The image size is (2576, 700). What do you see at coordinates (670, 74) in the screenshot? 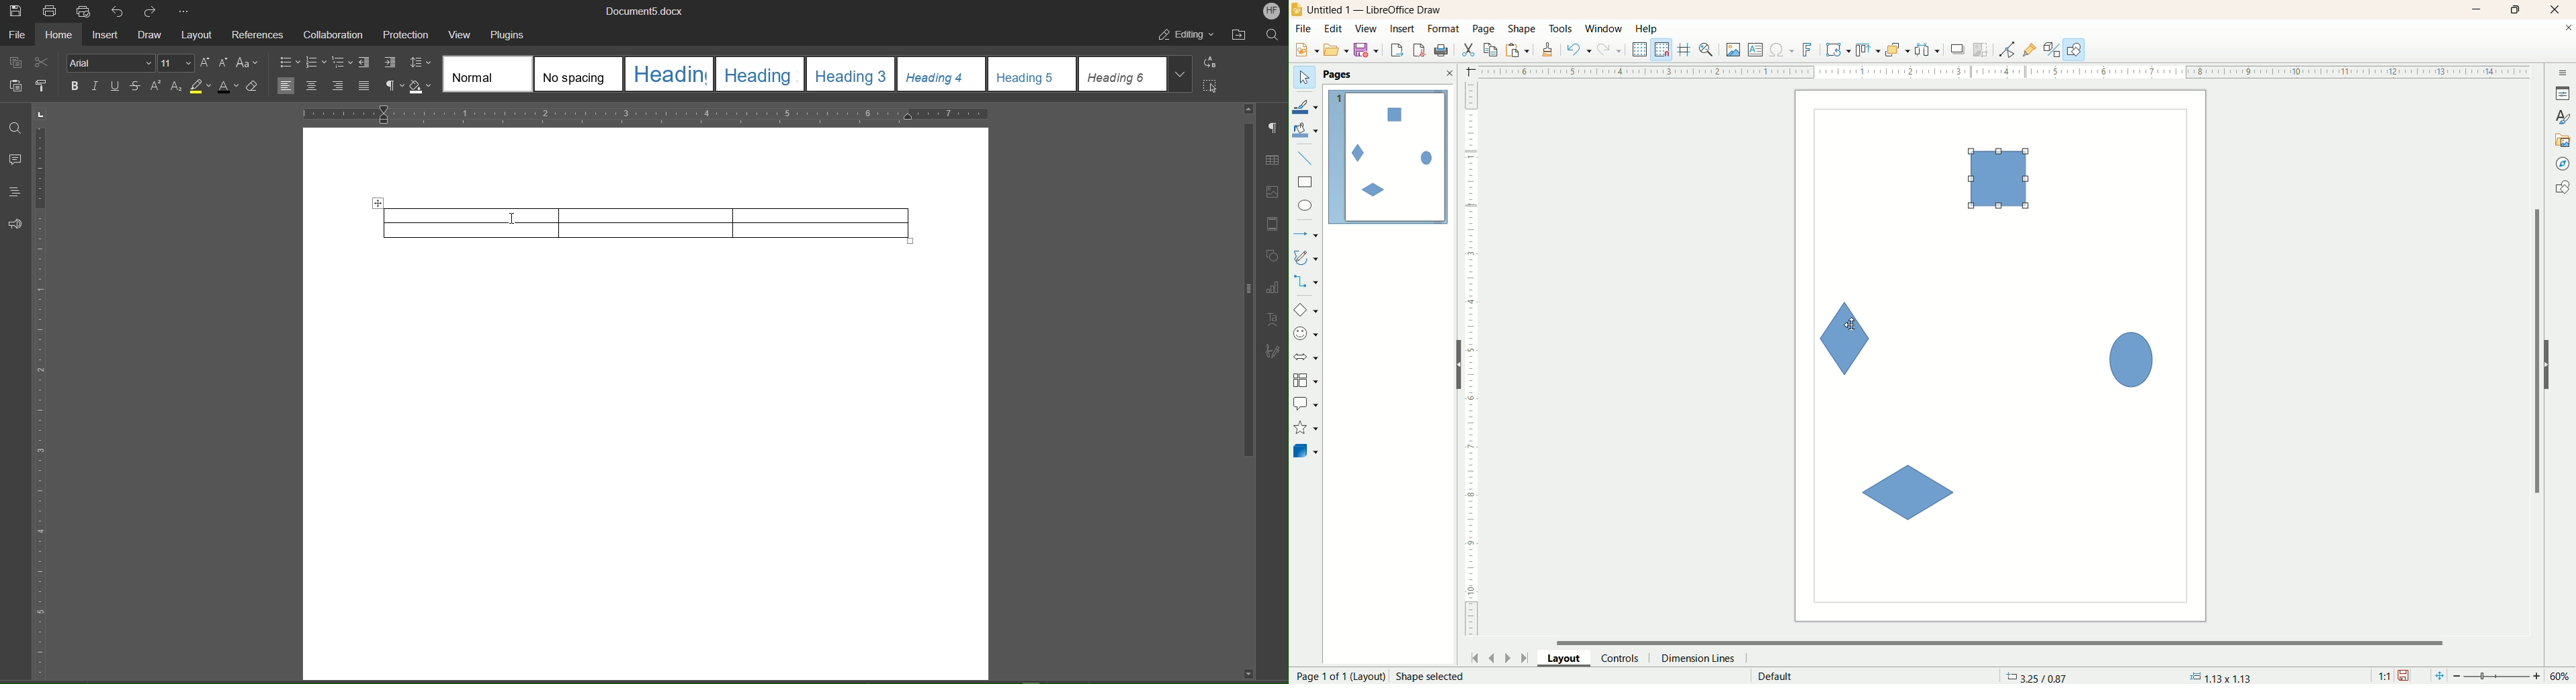
I see `heading 1` at bounding box center [670, 74].